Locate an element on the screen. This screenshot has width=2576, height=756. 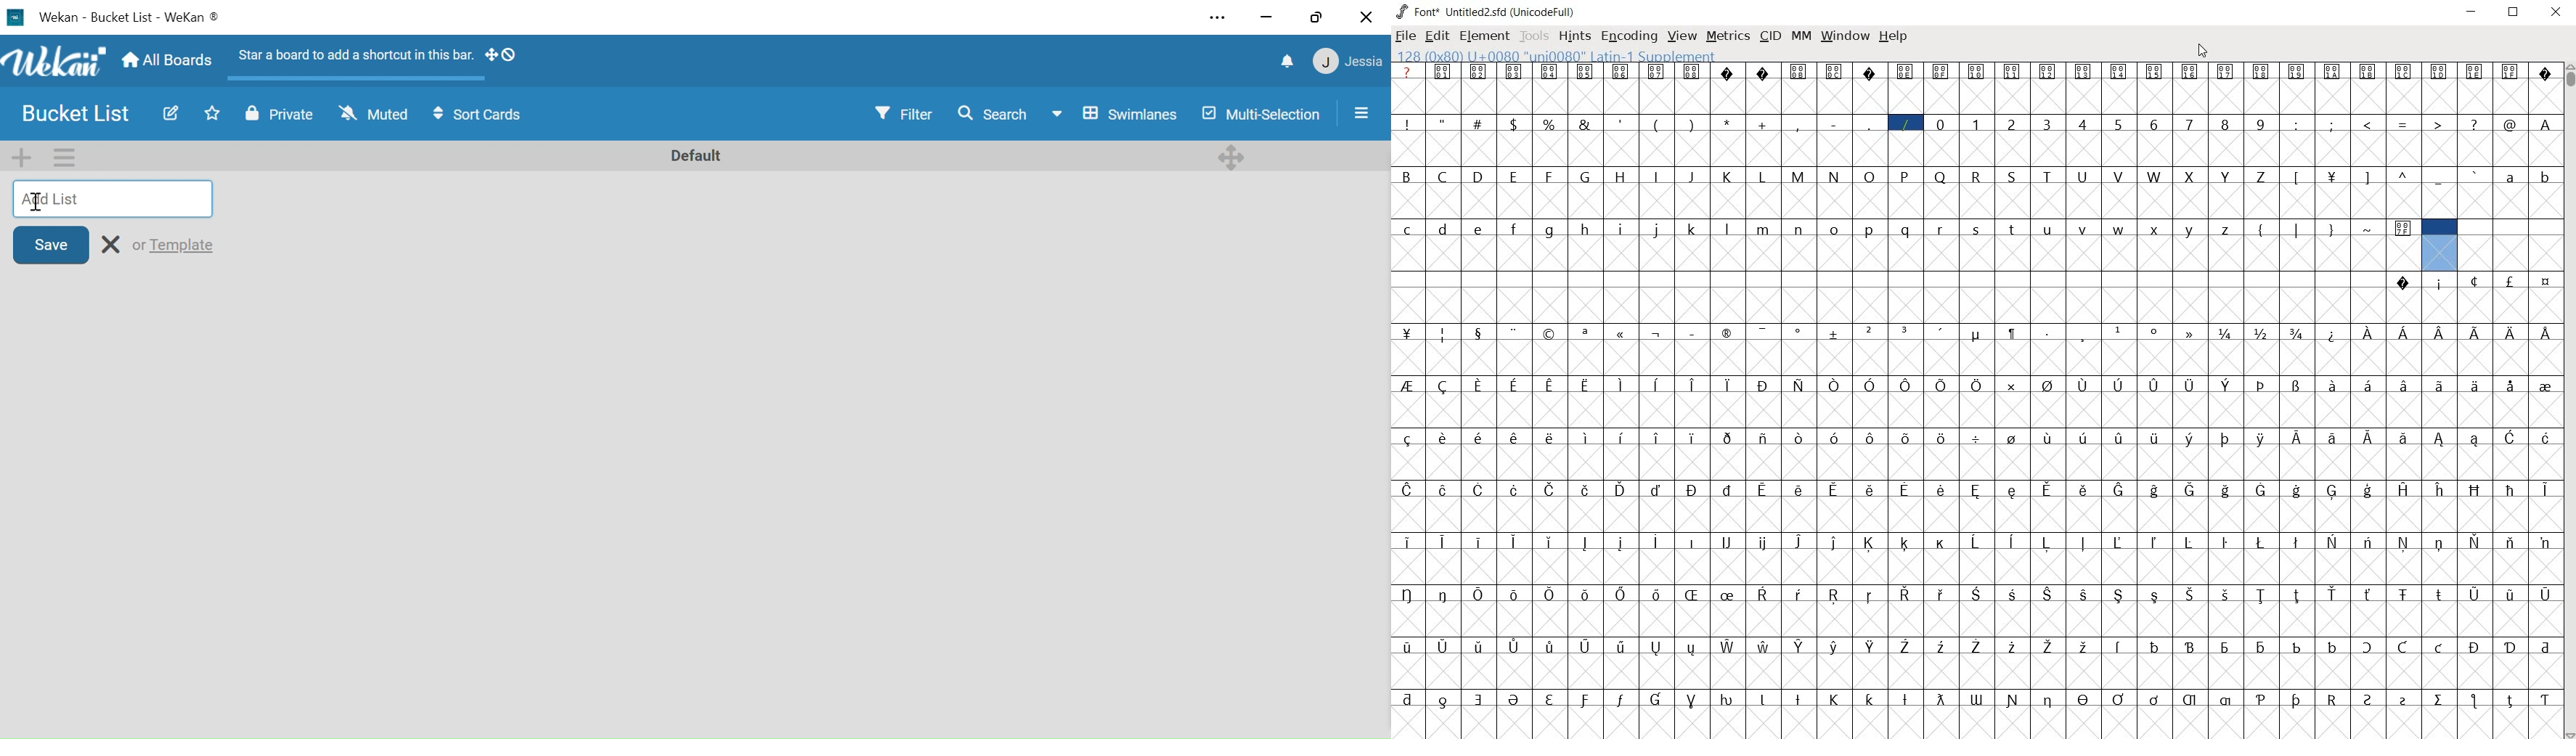
Symbol is located at coordinates (1551, 385).